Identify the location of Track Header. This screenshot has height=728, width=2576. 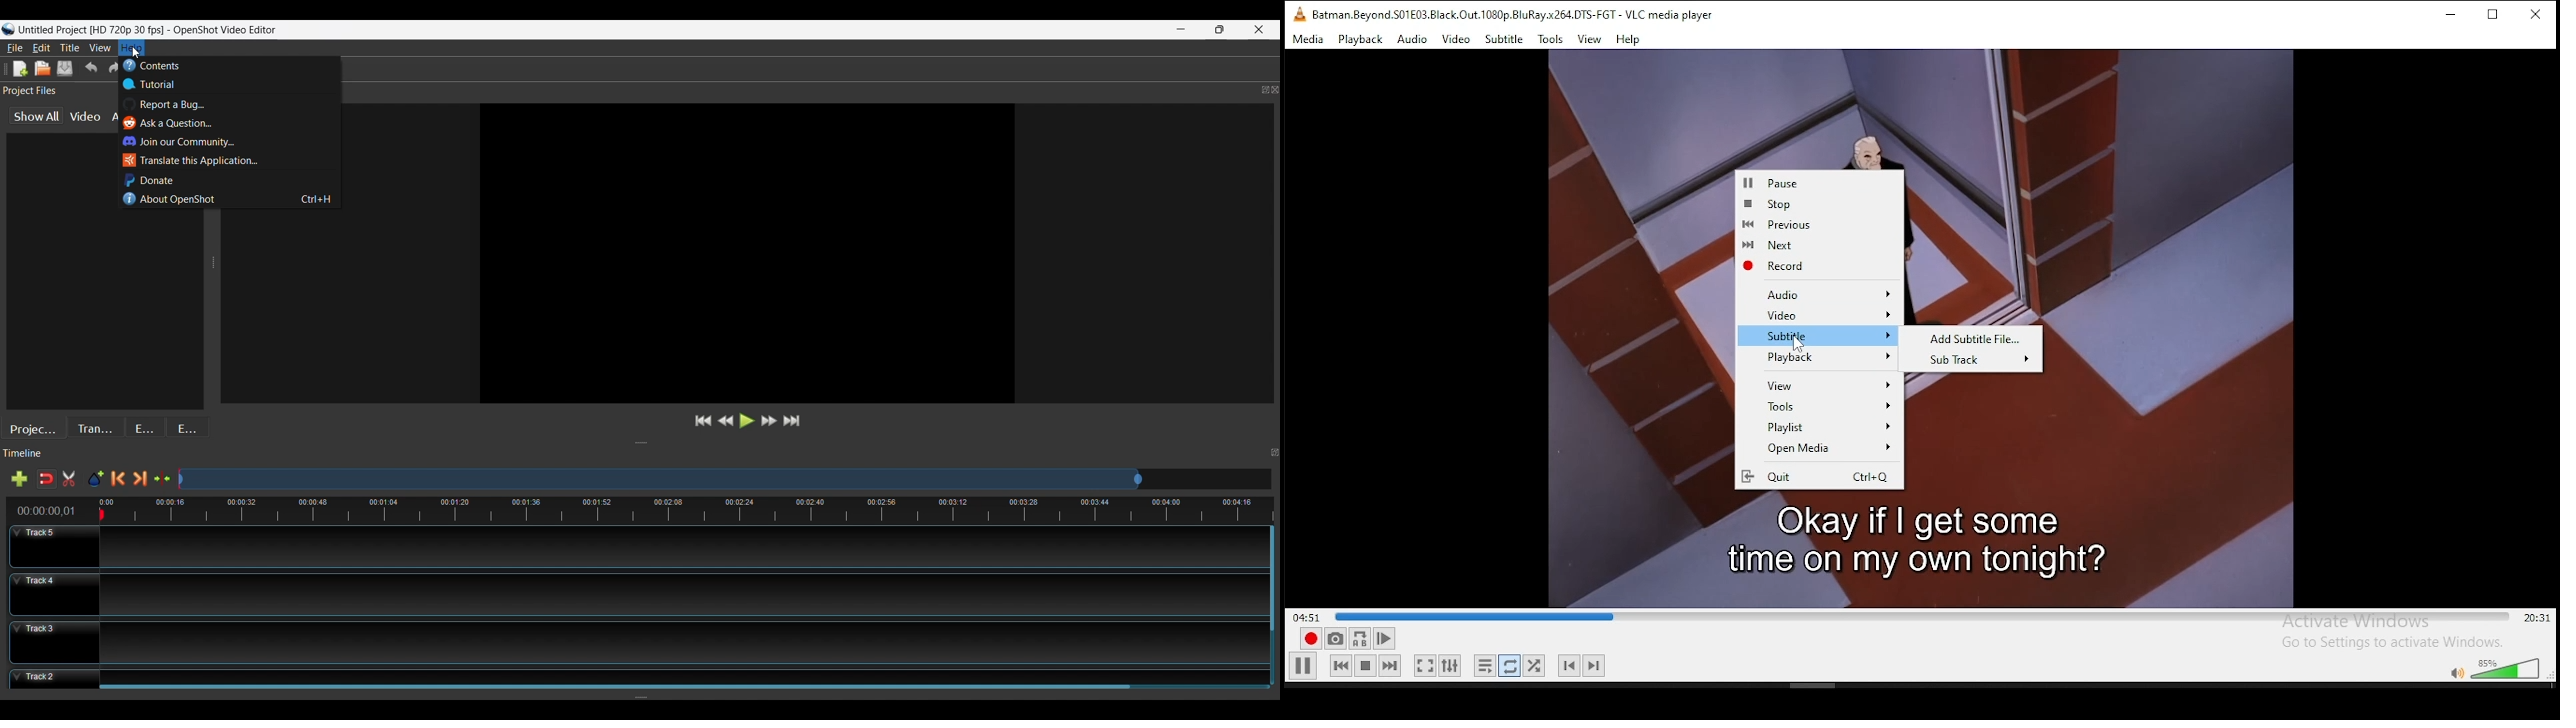
(51, 594).